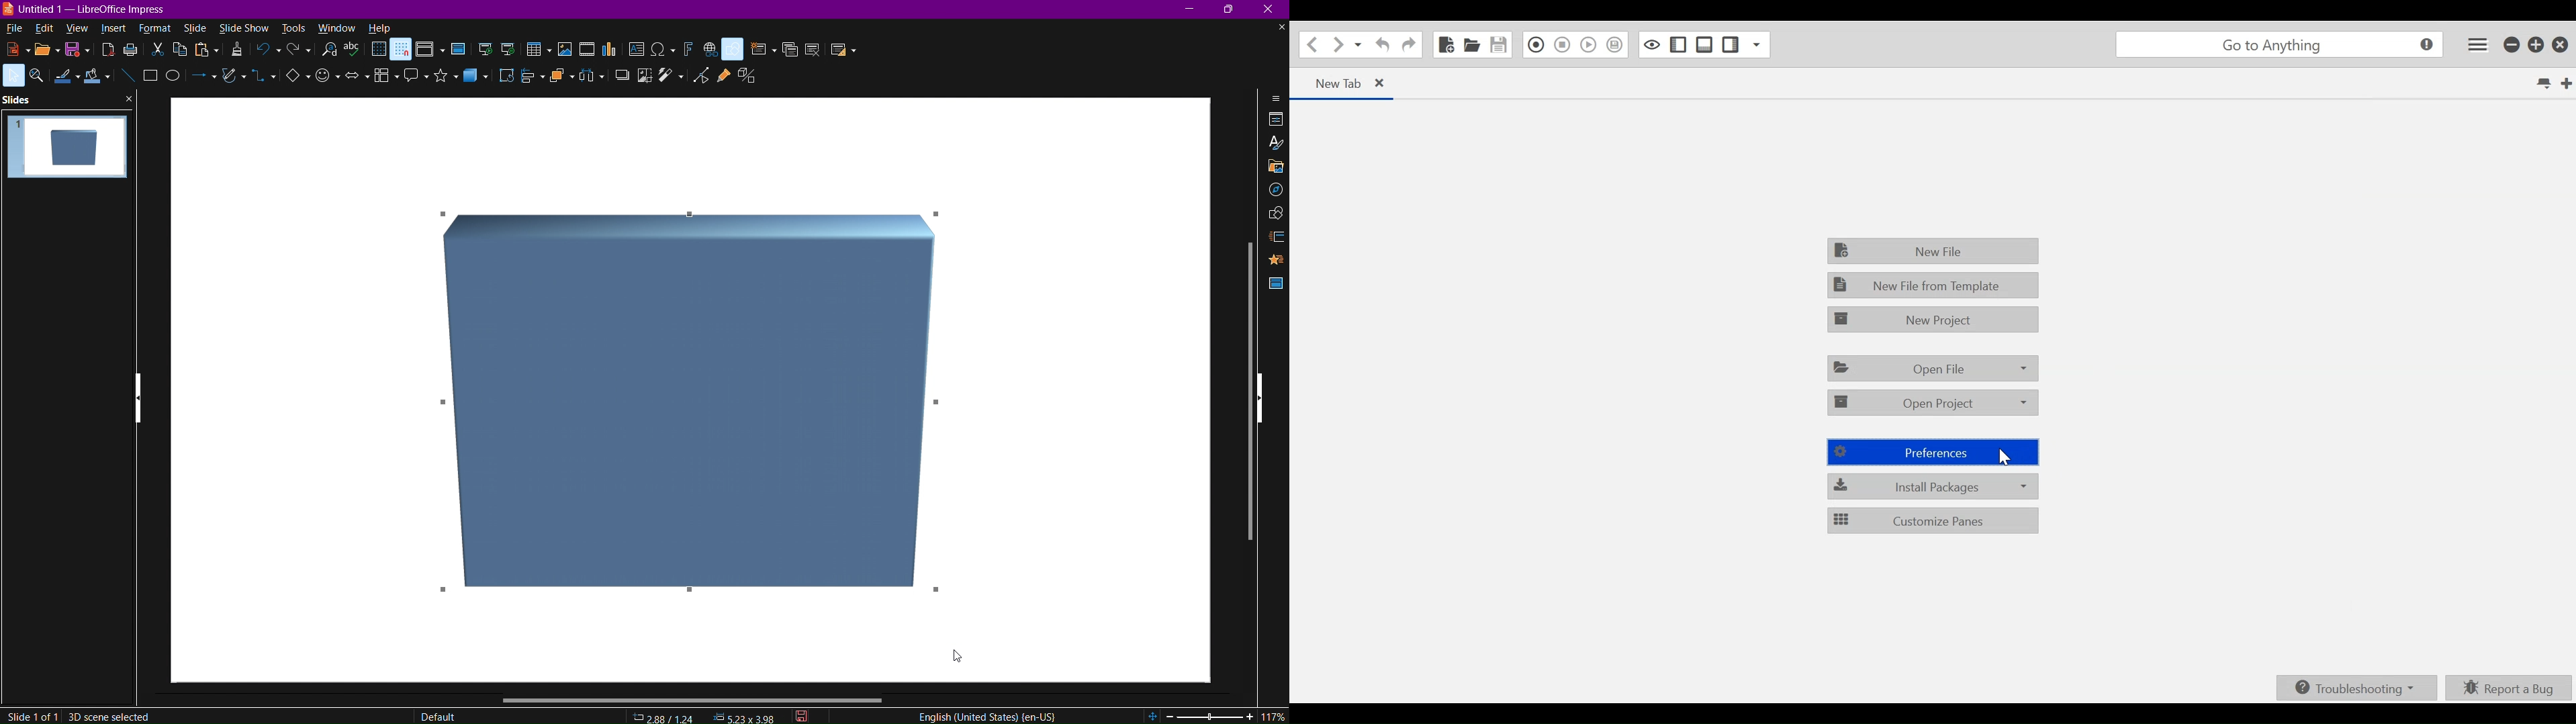  I want to click on Properties, so click(1275, 120).